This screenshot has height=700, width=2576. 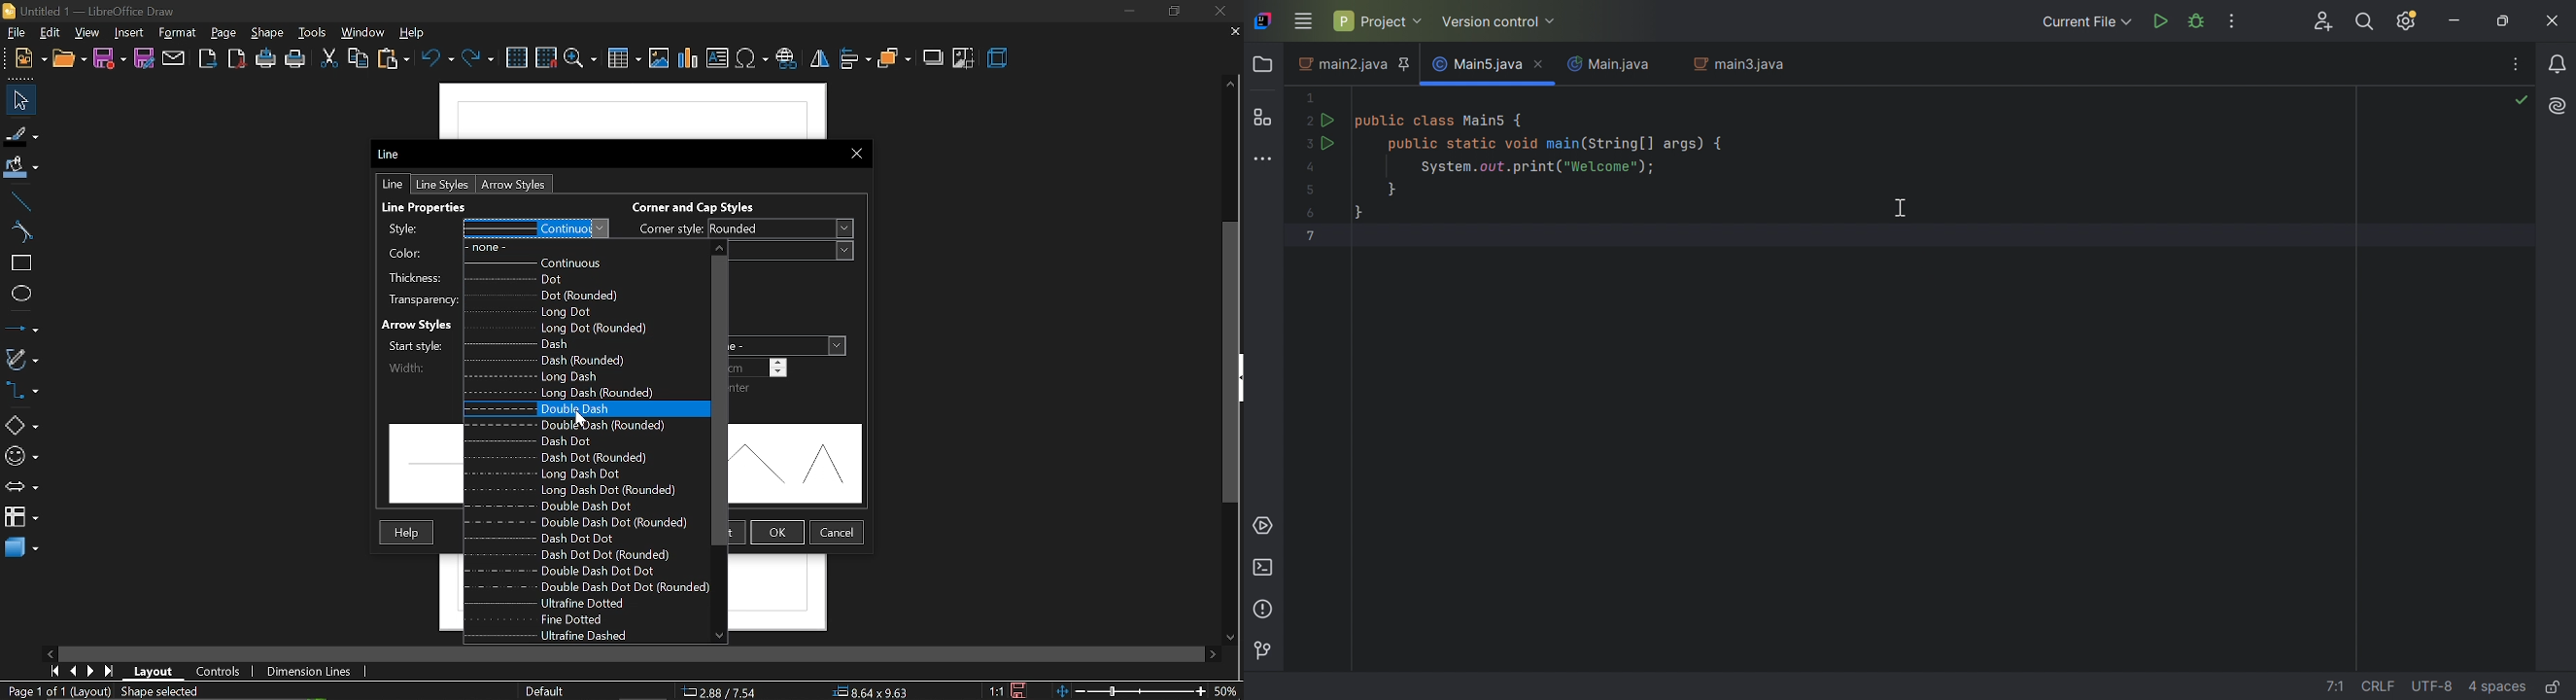 I want to click on ellipse, so click(x=20, y=293).